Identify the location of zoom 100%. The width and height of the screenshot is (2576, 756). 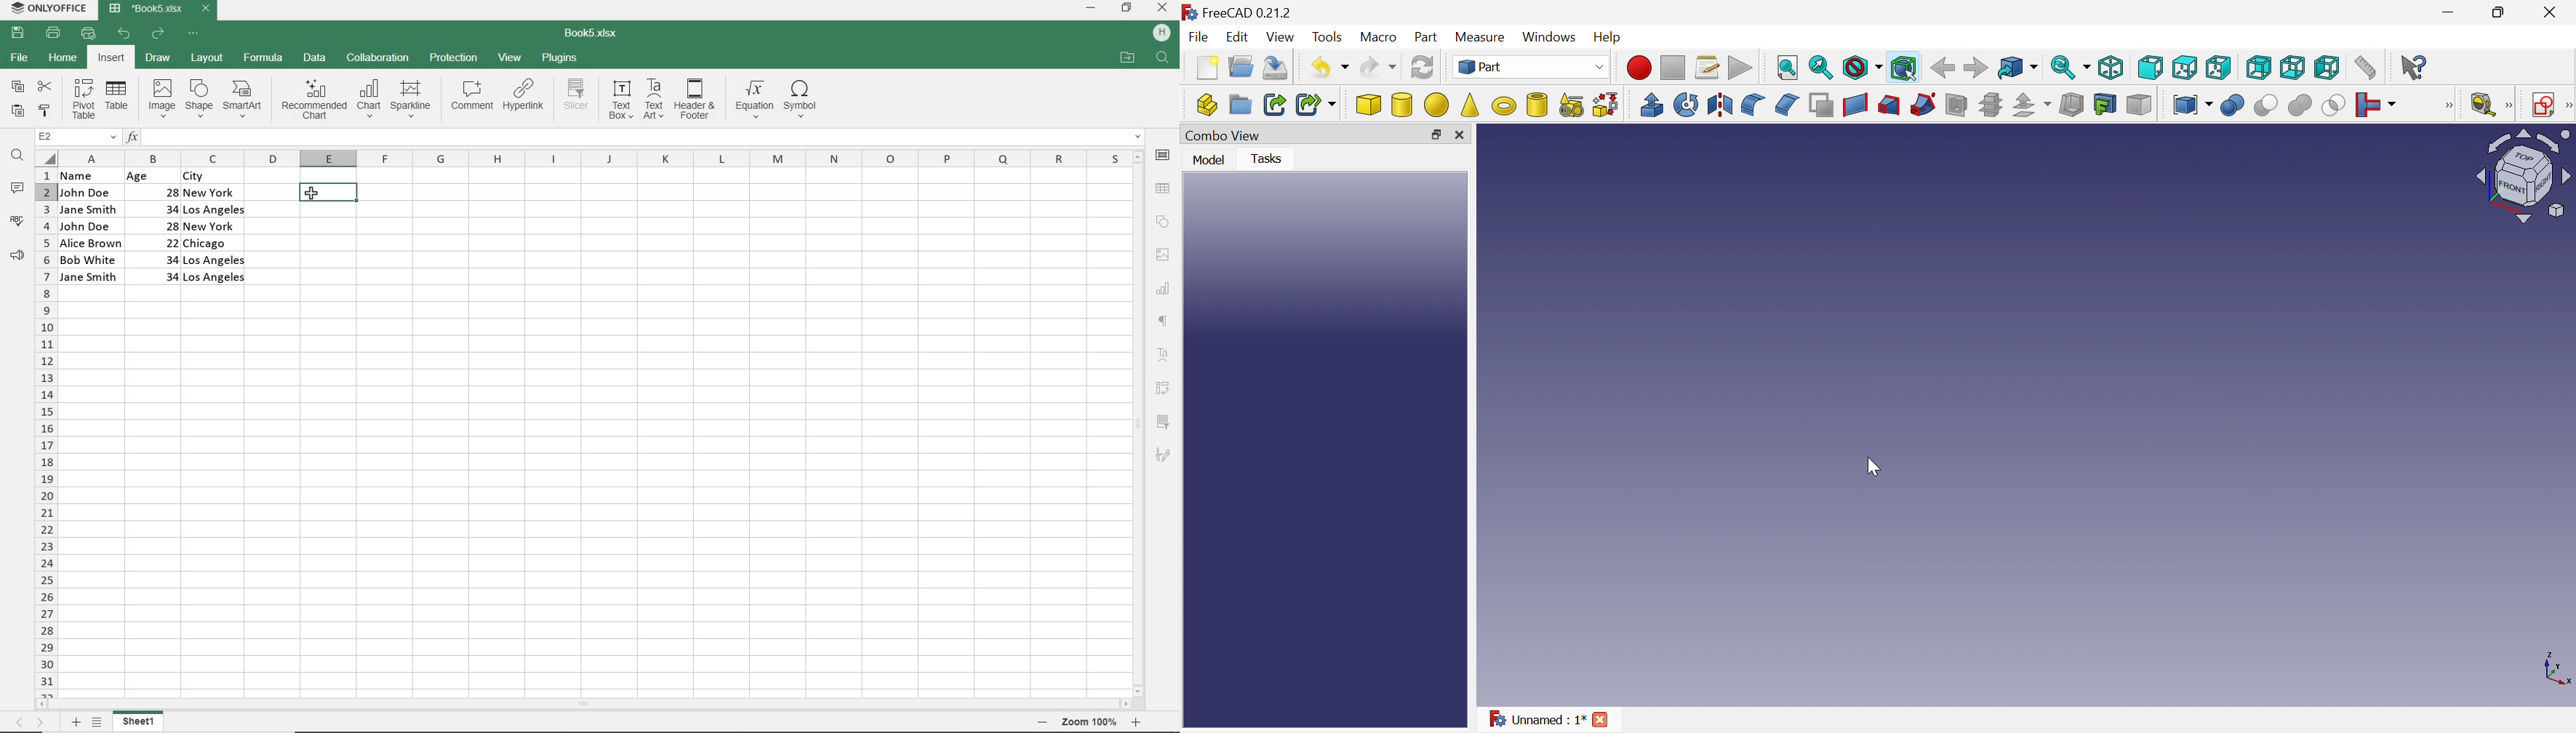
(1089, 722).